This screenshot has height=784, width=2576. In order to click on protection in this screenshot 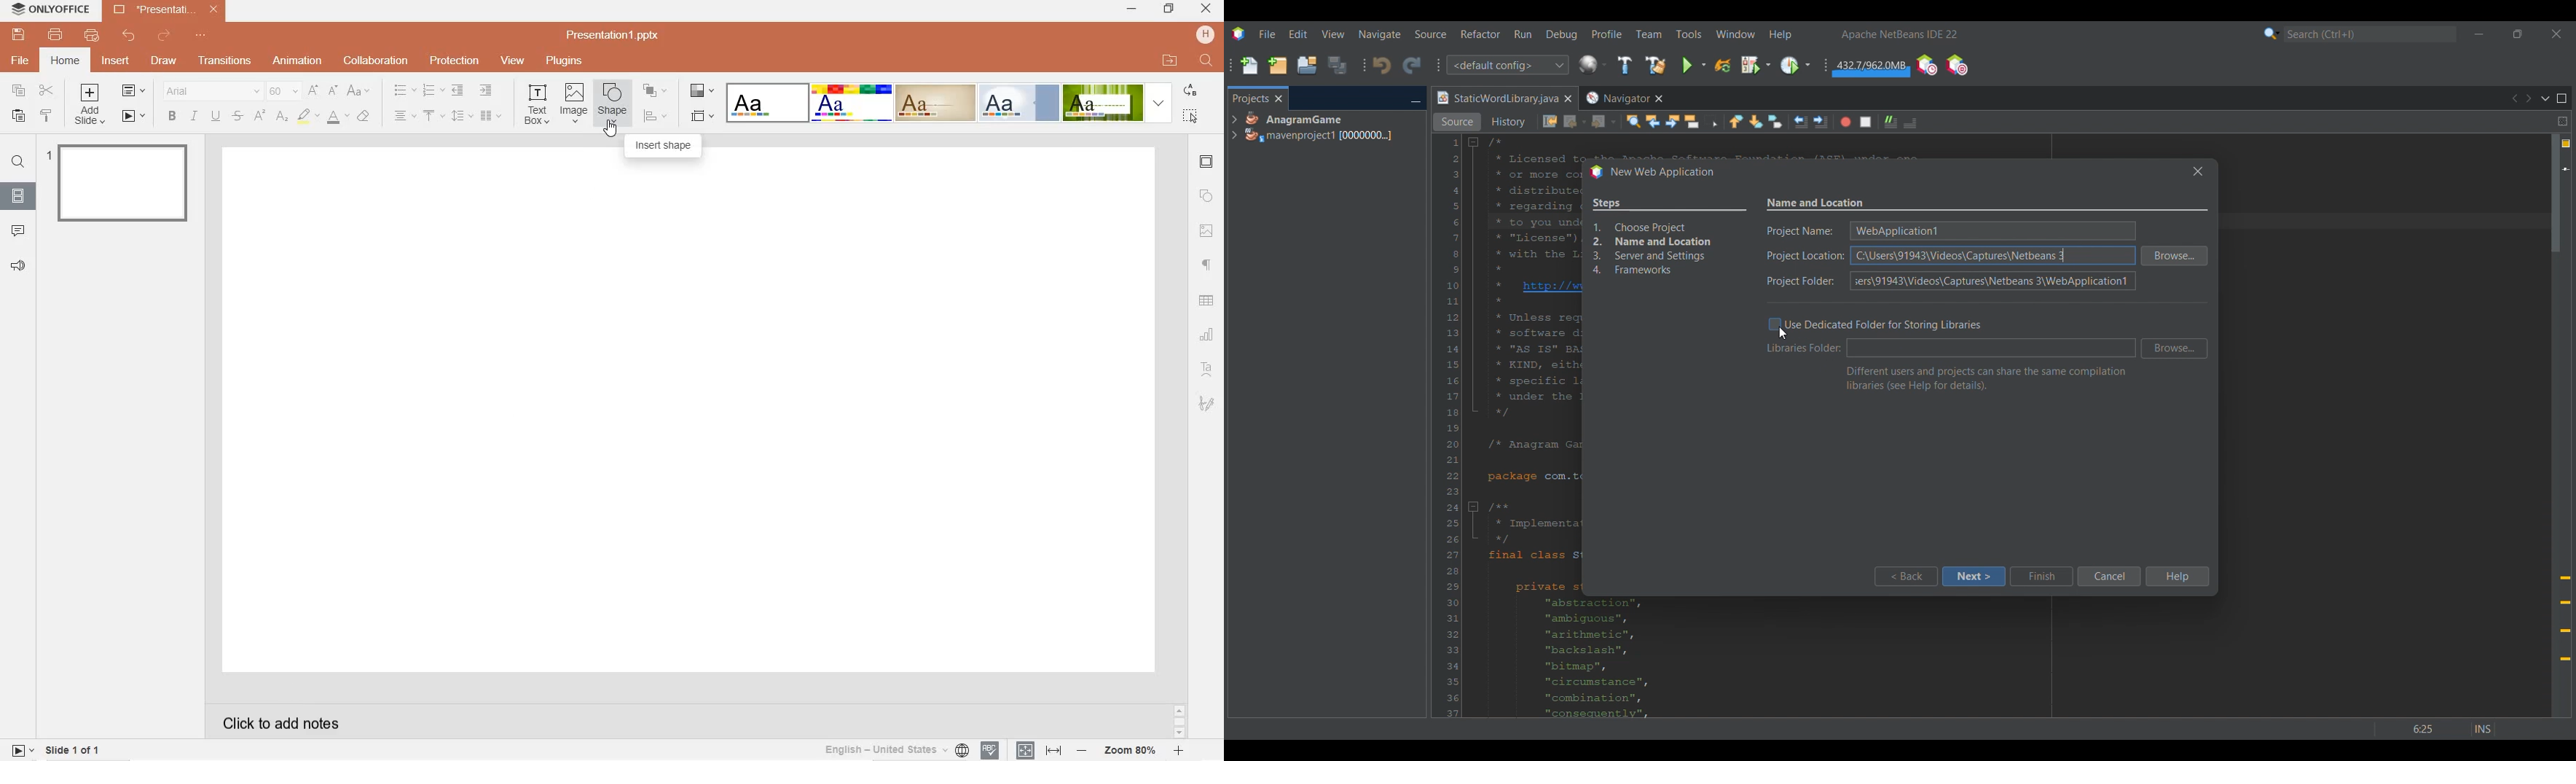, I will do `click(454, 62)`.